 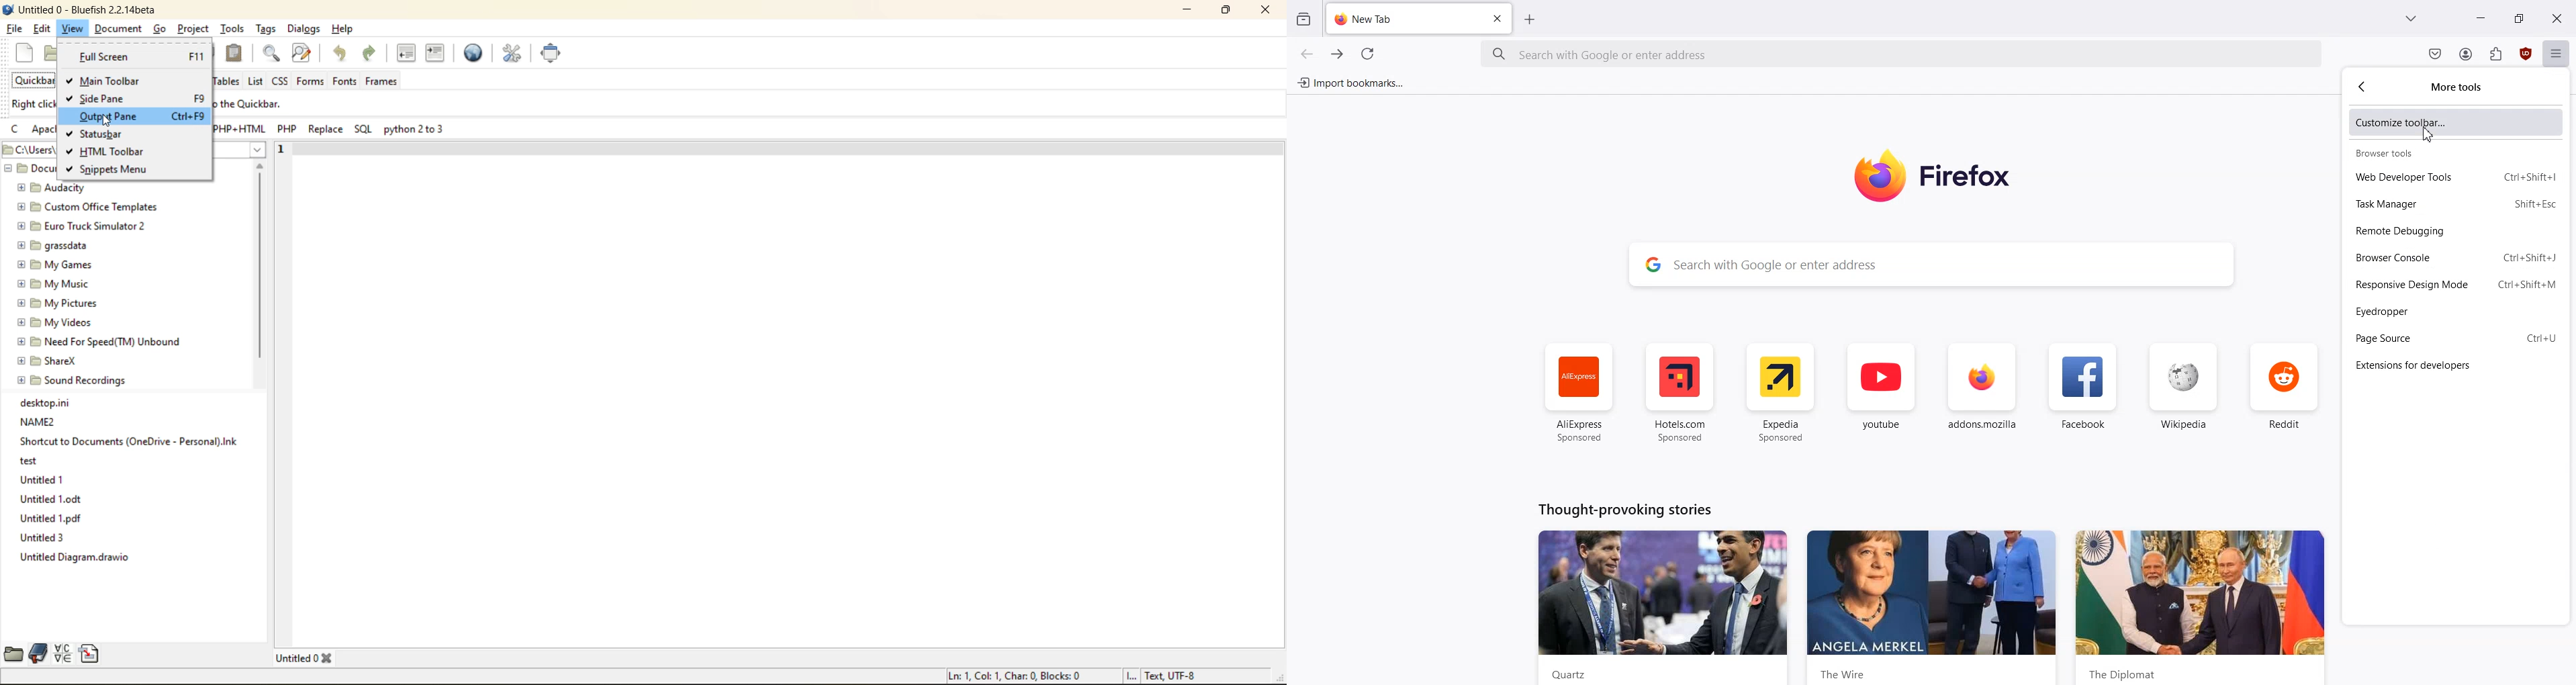 I want to click on python 2 to 3, so click(x=415, y=131).